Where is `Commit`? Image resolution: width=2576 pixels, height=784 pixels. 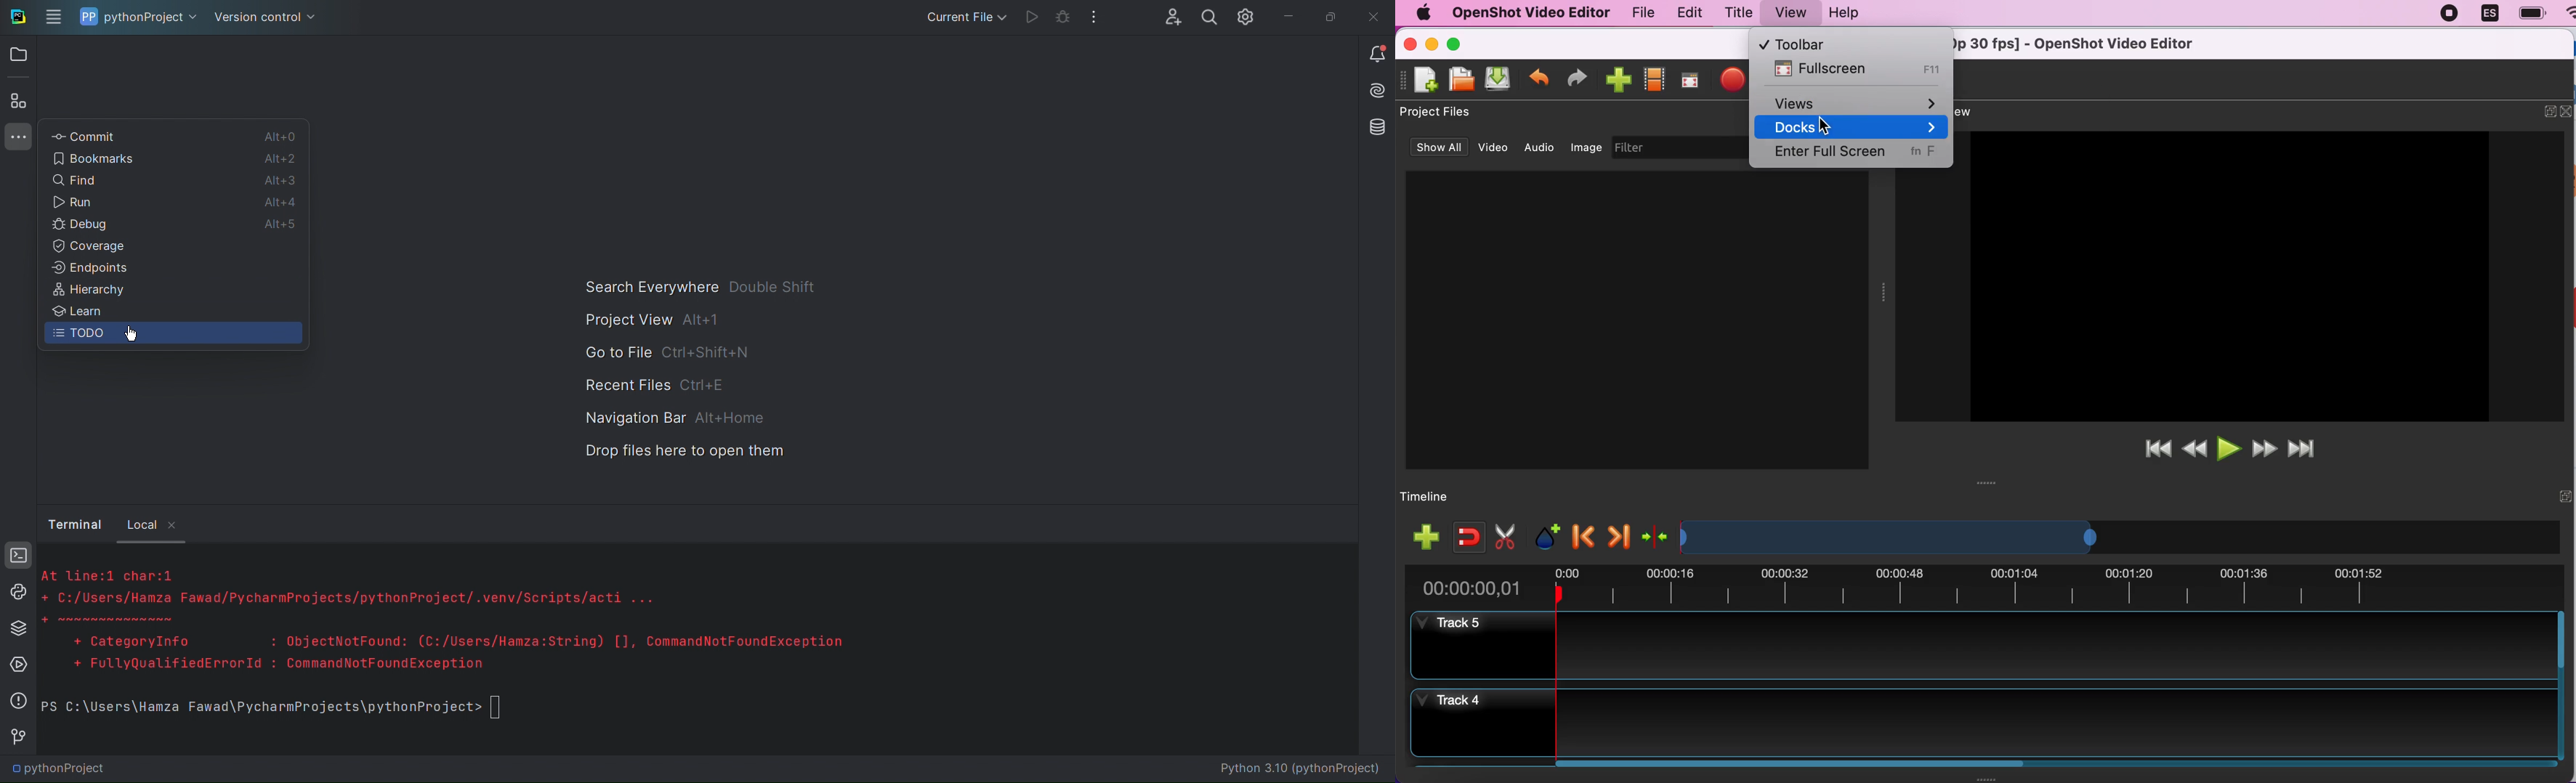
Commit is located at coordinates (86, 133).